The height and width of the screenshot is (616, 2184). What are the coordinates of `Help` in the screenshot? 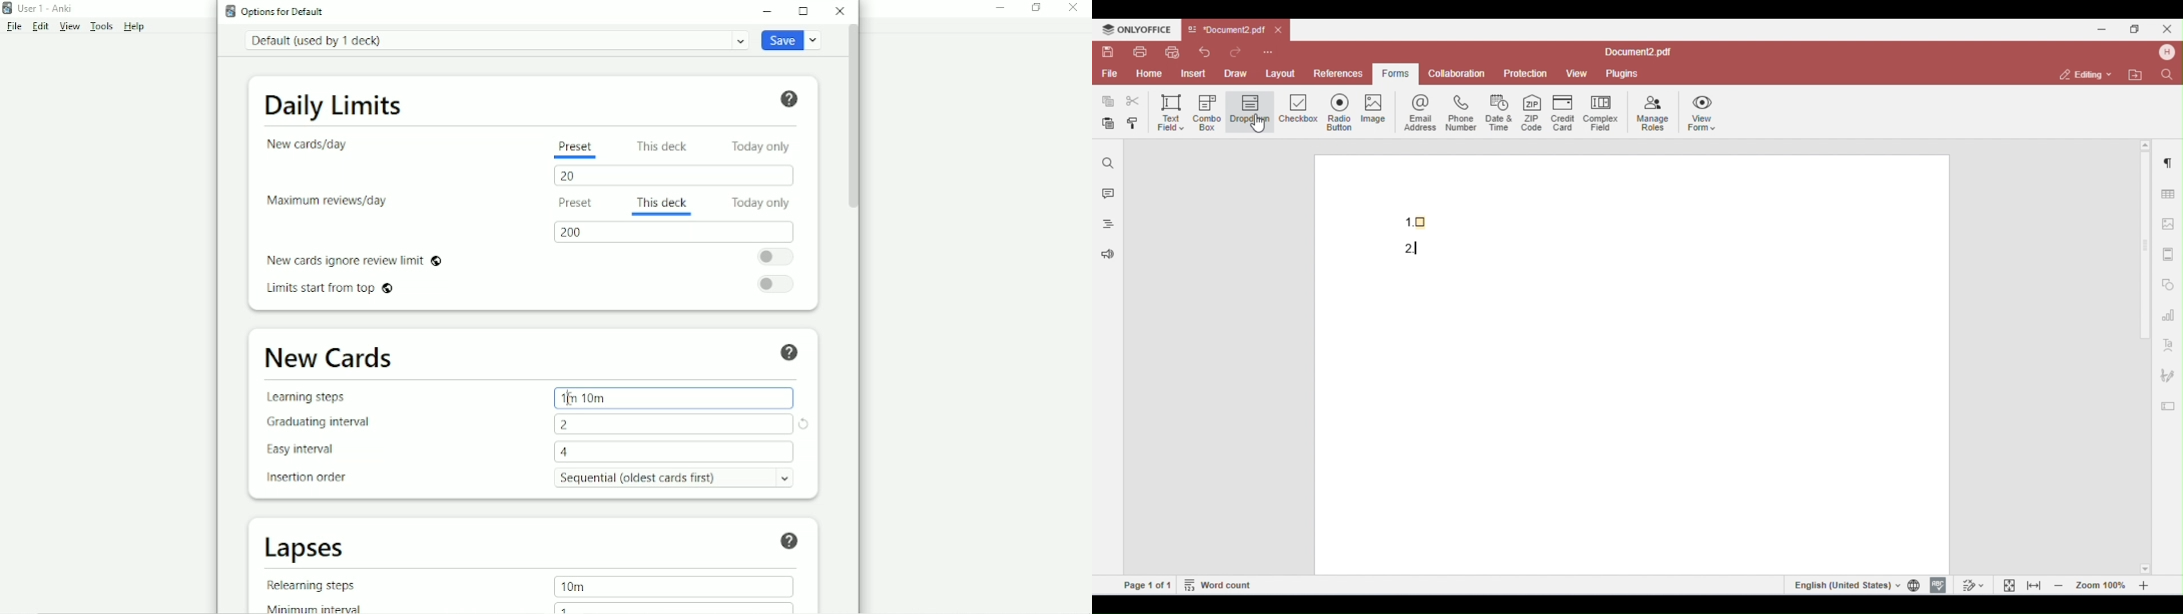 It's located at (790, 540).